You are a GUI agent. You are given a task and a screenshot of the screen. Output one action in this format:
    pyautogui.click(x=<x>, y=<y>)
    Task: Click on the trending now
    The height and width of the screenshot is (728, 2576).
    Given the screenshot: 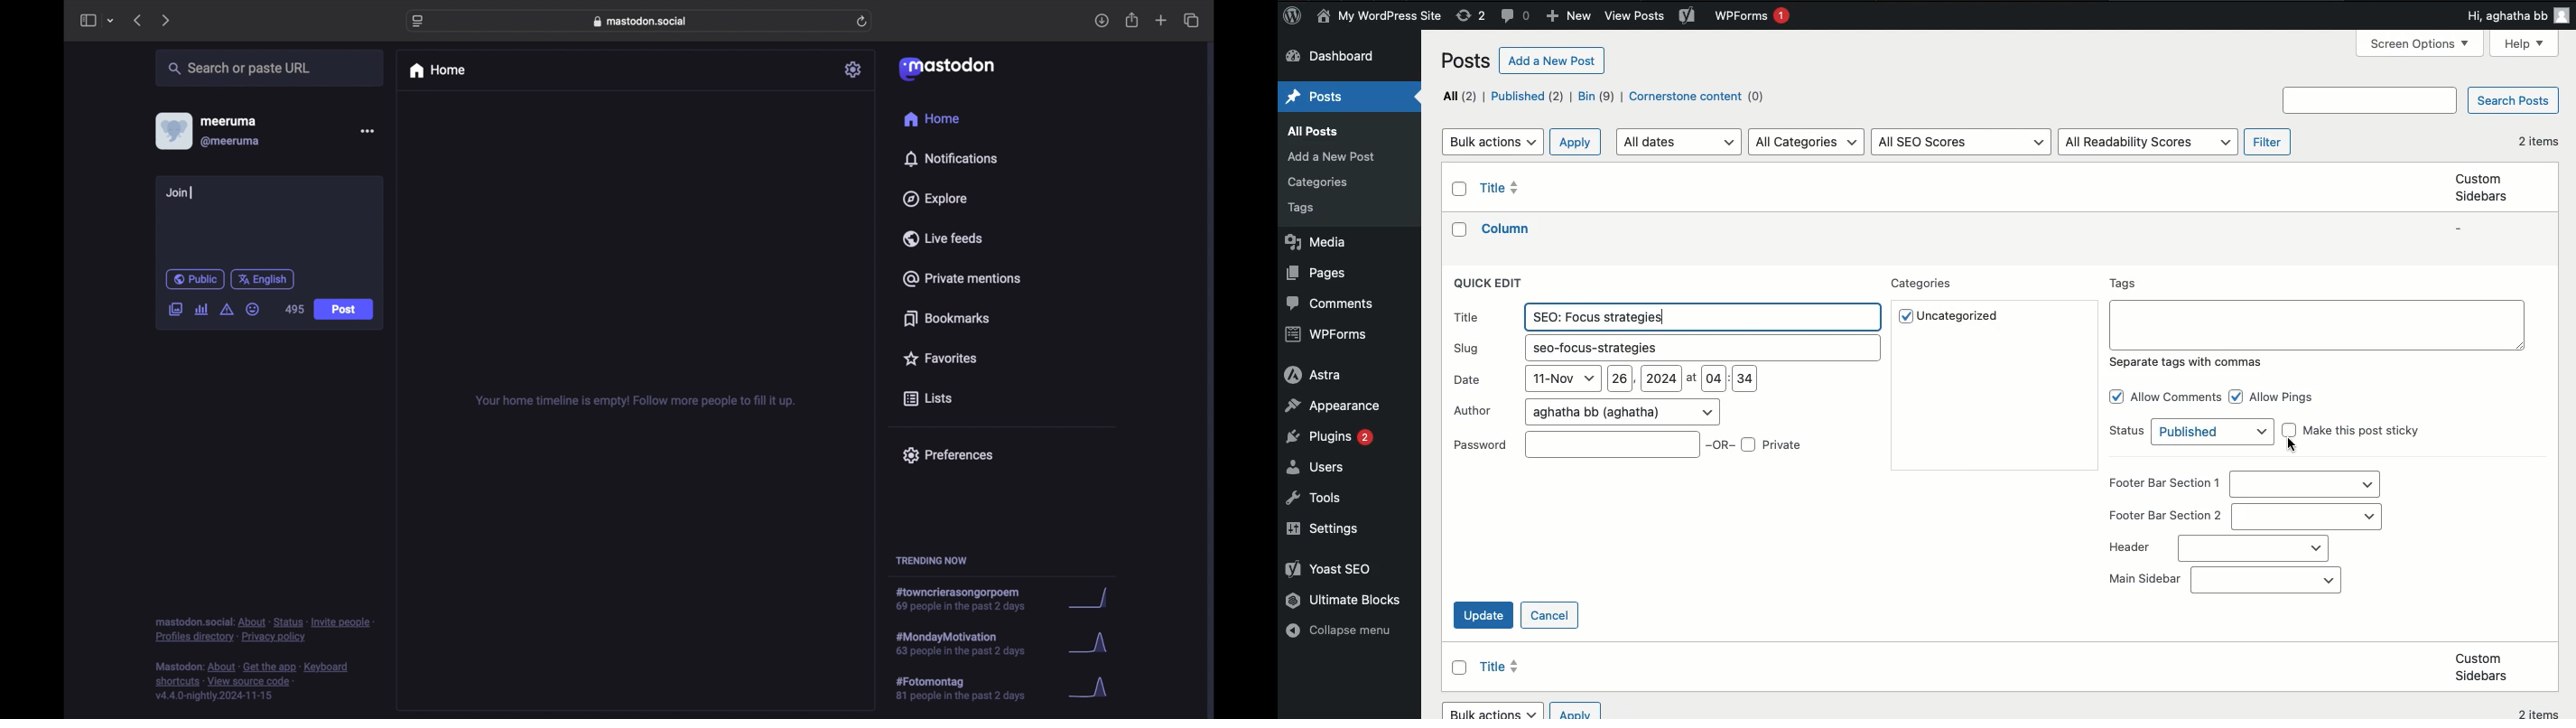 What is the action you would take?
    pyautogui.click(x=931, y=561)
    